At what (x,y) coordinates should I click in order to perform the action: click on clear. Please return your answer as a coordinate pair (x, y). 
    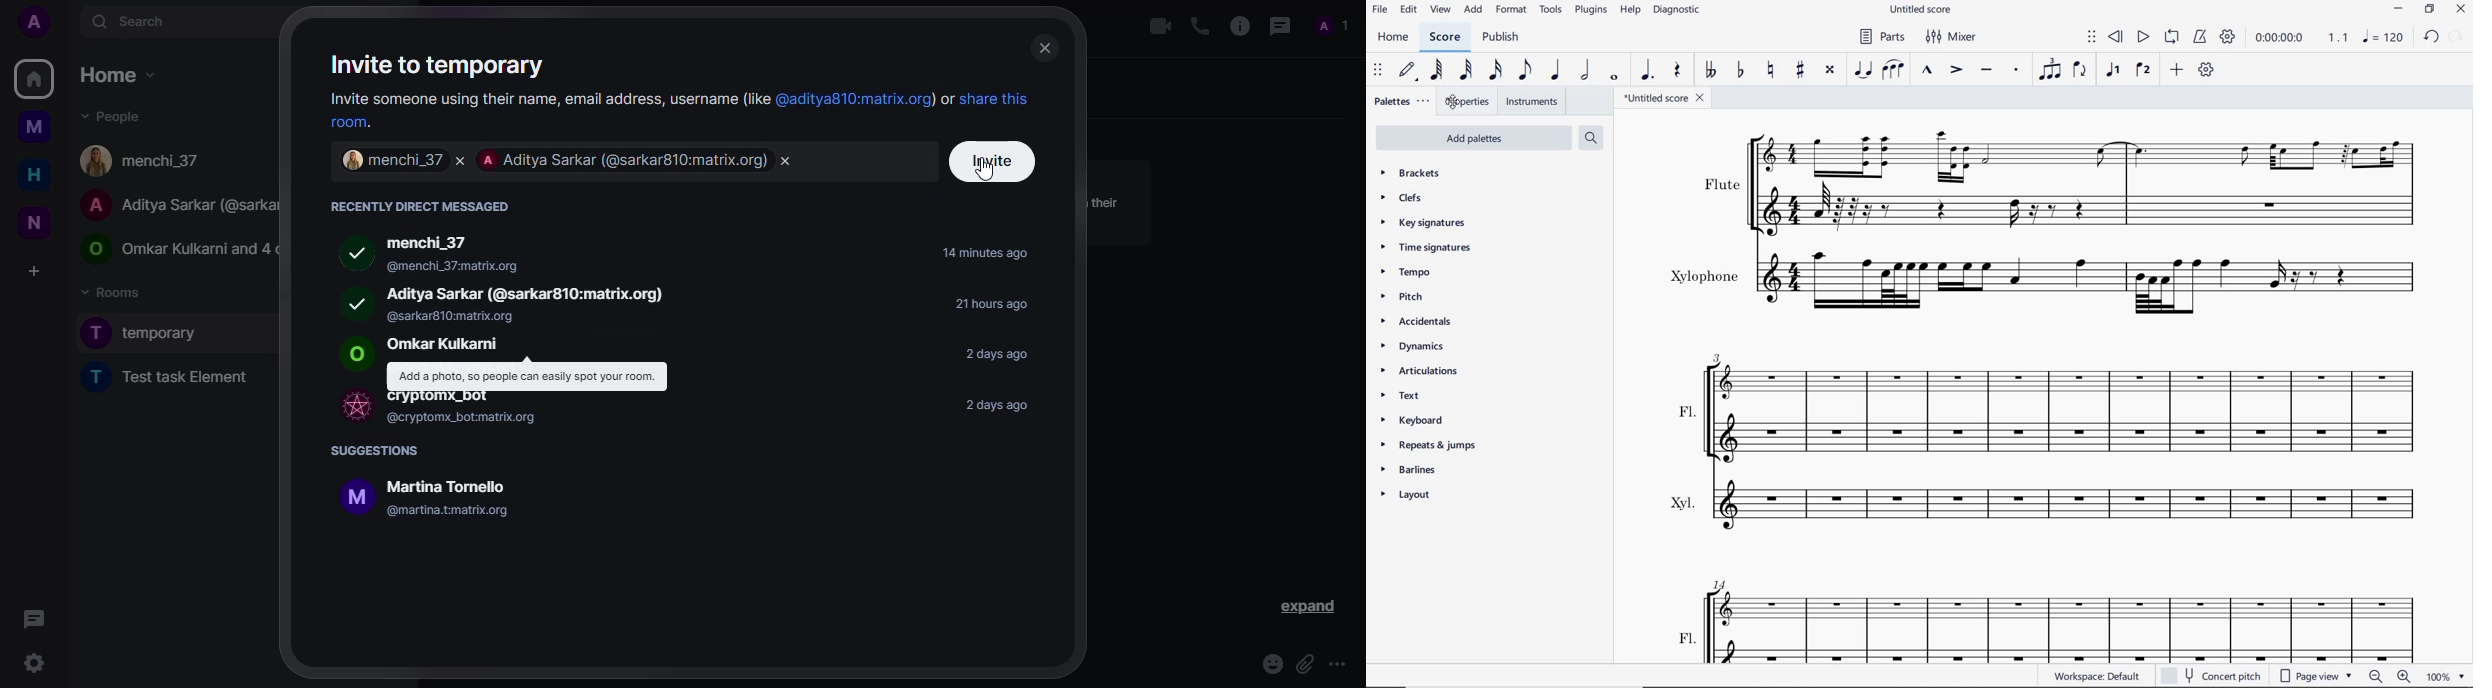
    Looking at the image, I should click on (791, 163).